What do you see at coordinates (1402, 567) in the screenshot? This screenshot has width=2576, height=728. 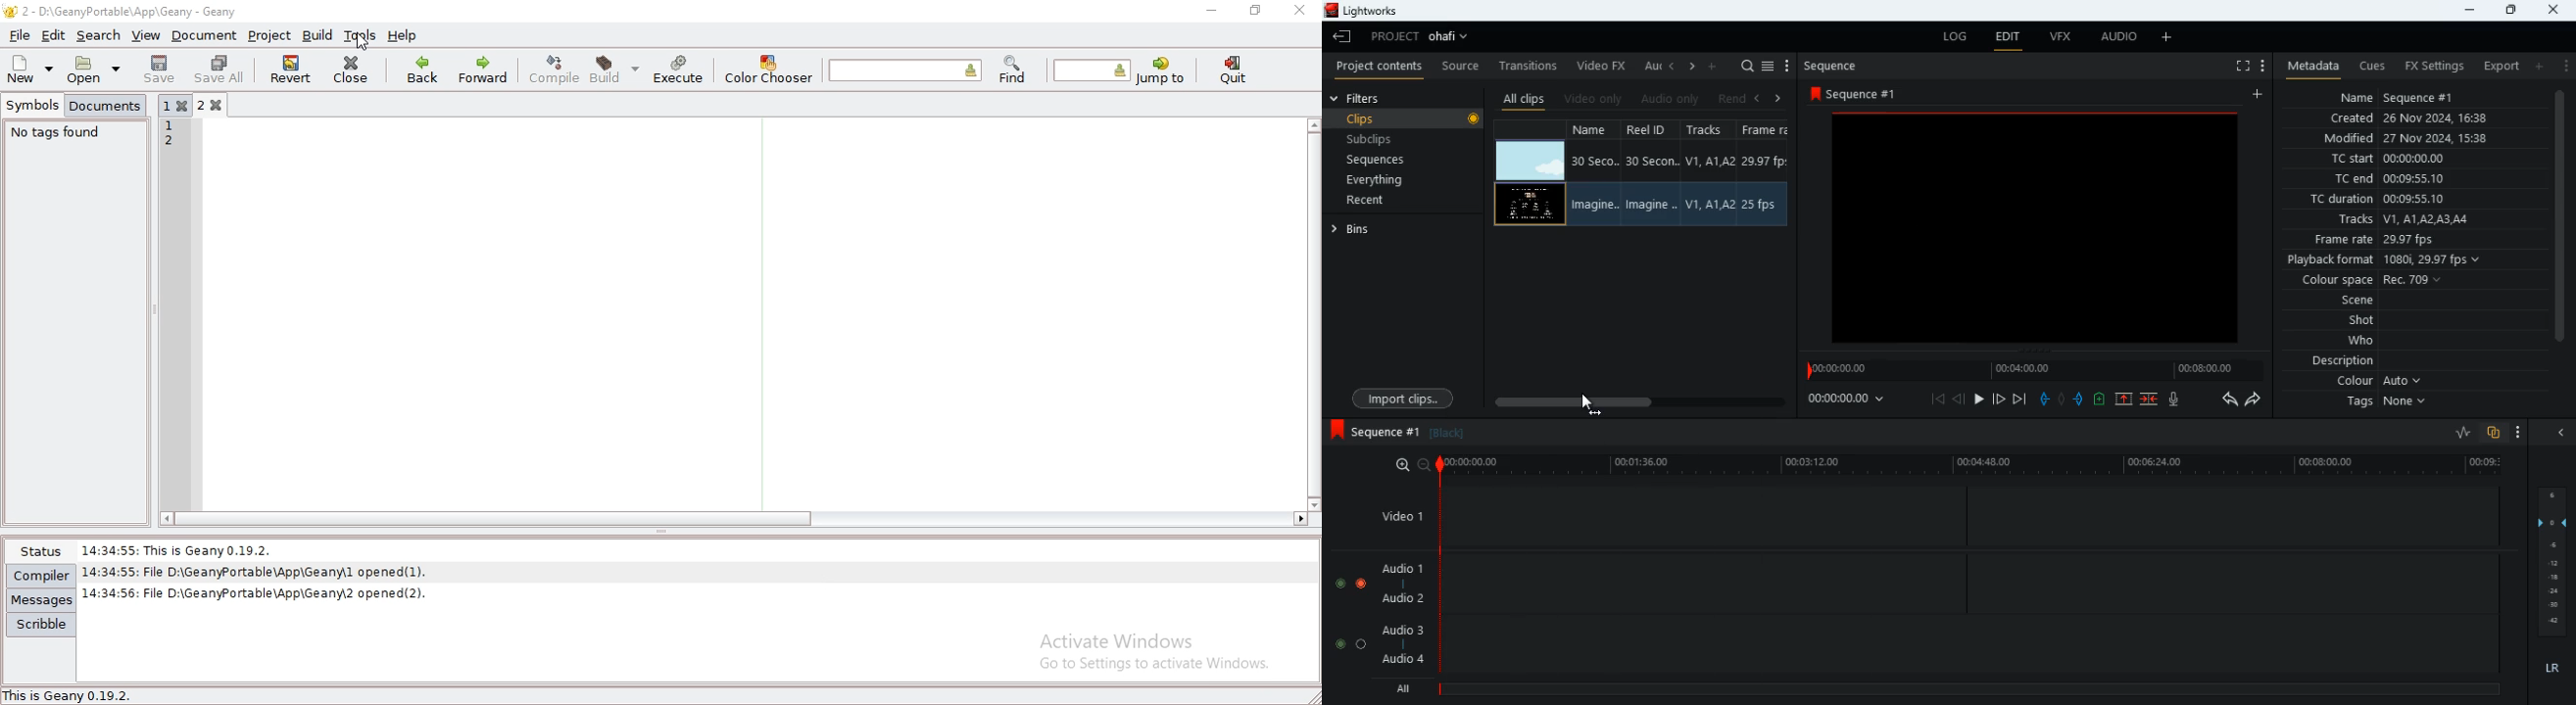 I see `audio 1` at bounding box center [1402, 567].